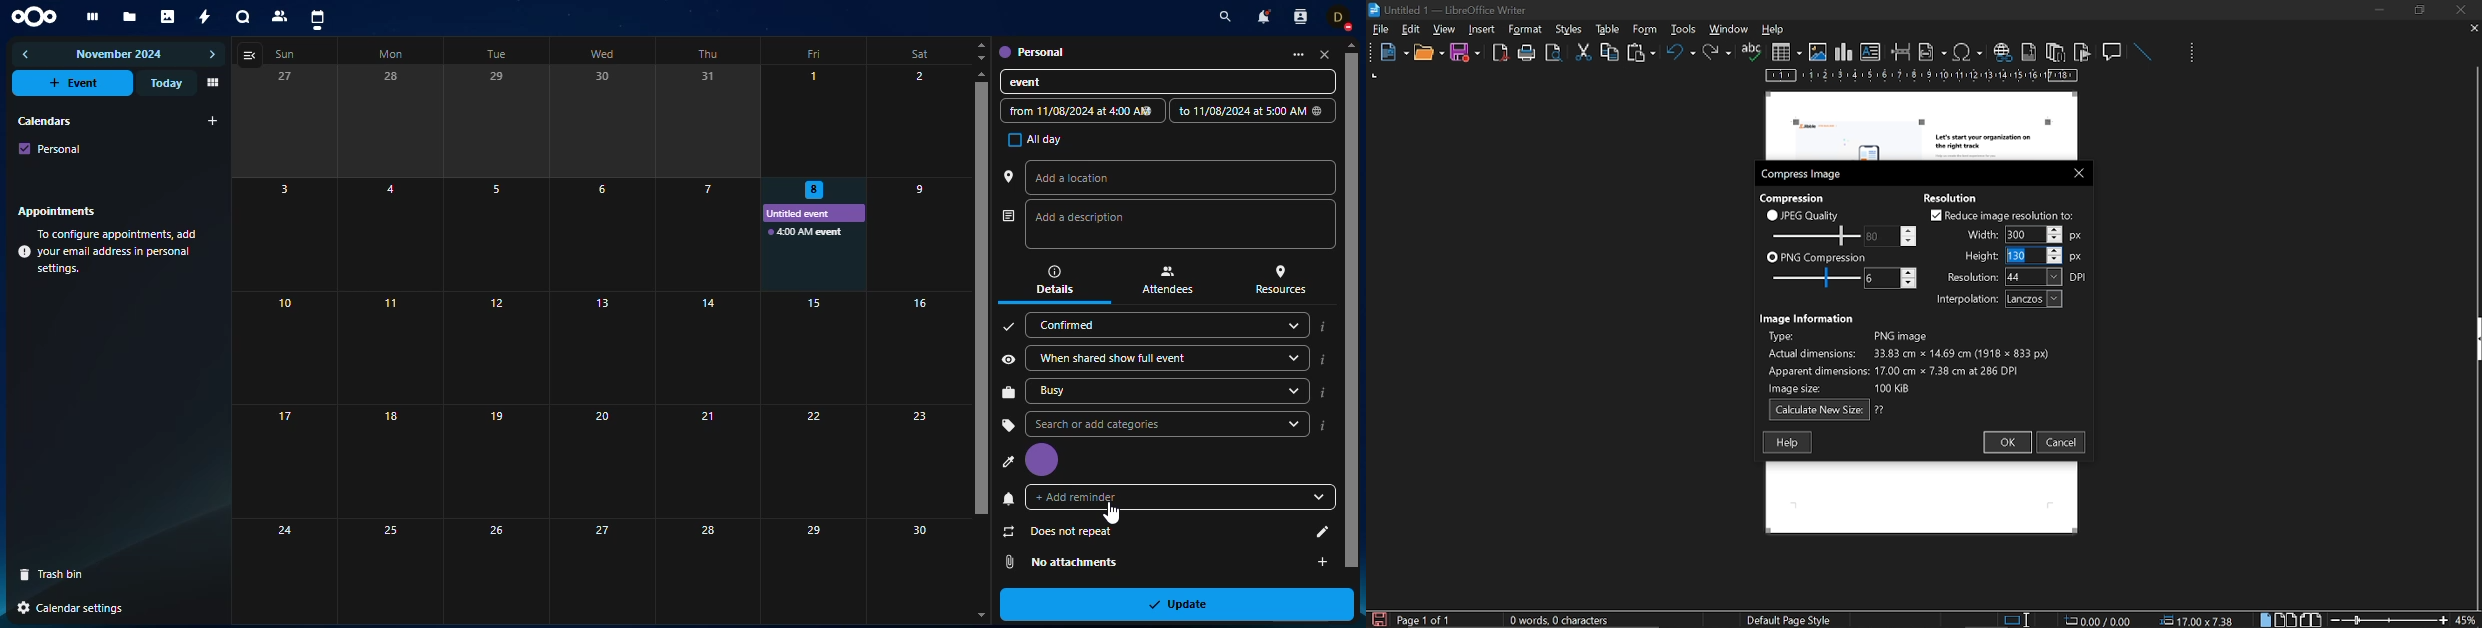  Describe the element at coordinates (1221, 18) in the screenshot. I see `search` at that location.